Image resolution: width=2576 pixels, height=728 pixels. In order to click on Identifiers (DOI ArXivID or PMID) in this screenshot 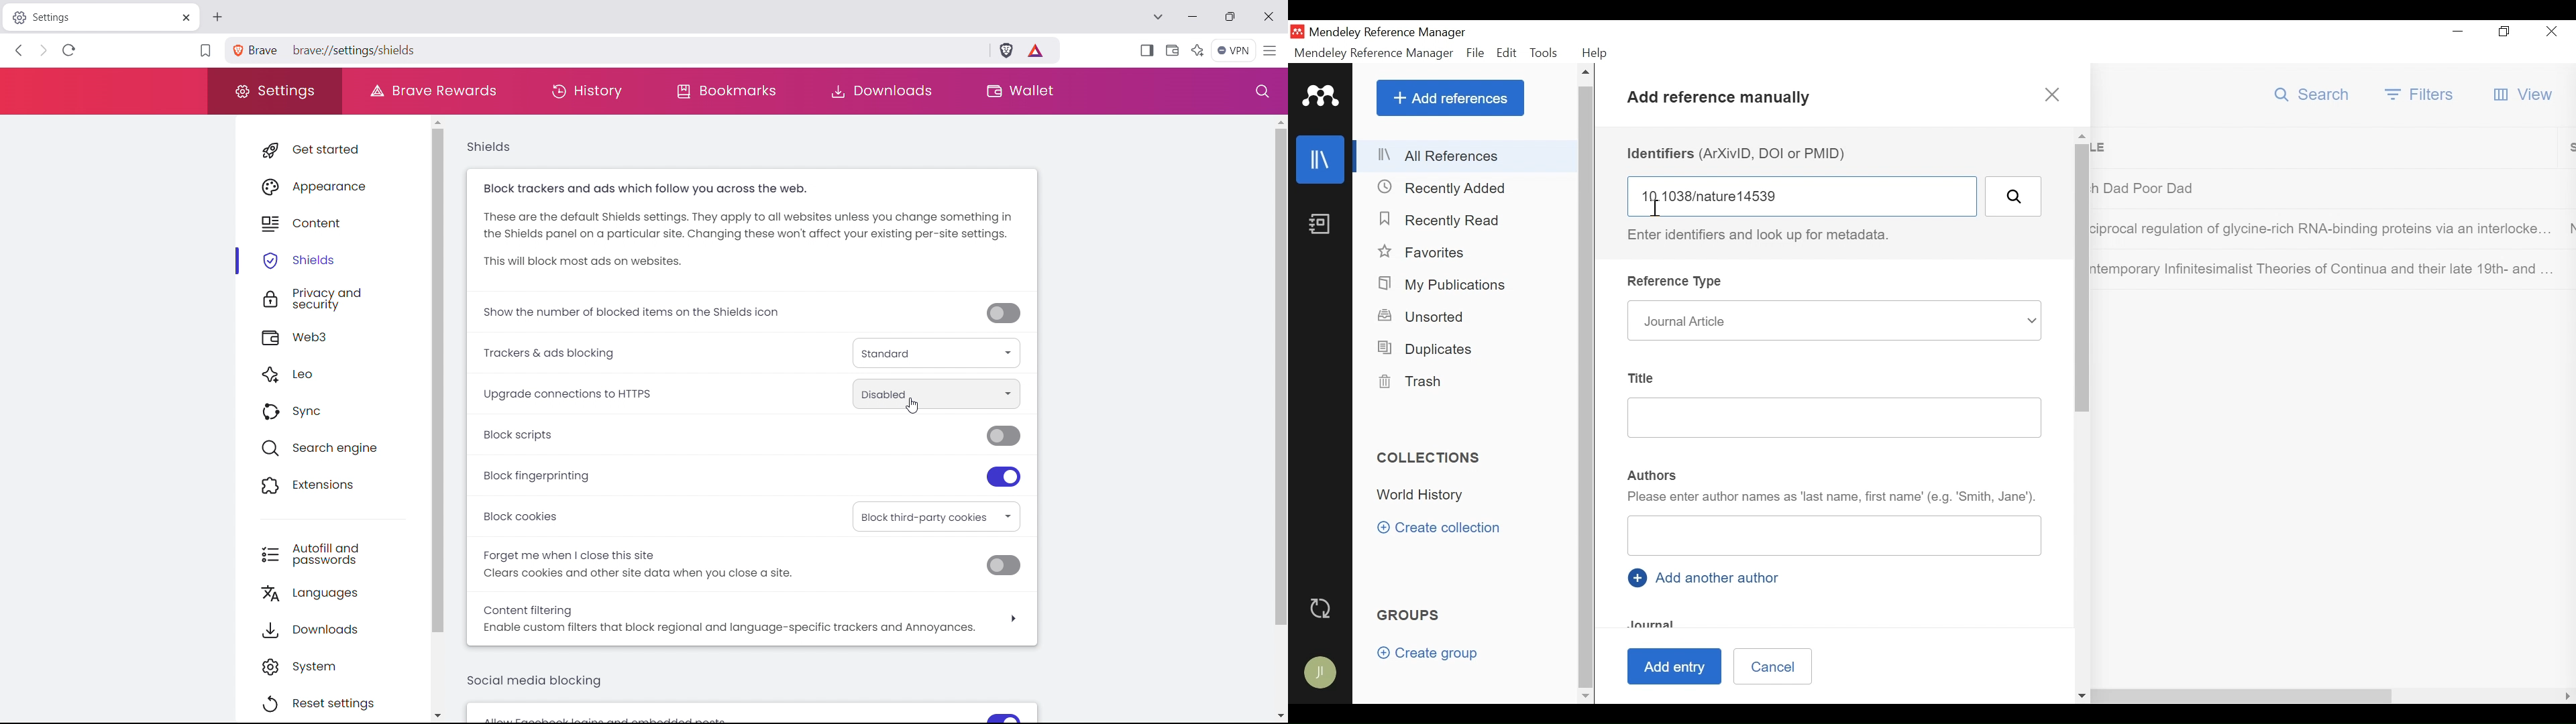, I will do `click(1741, 154)`.